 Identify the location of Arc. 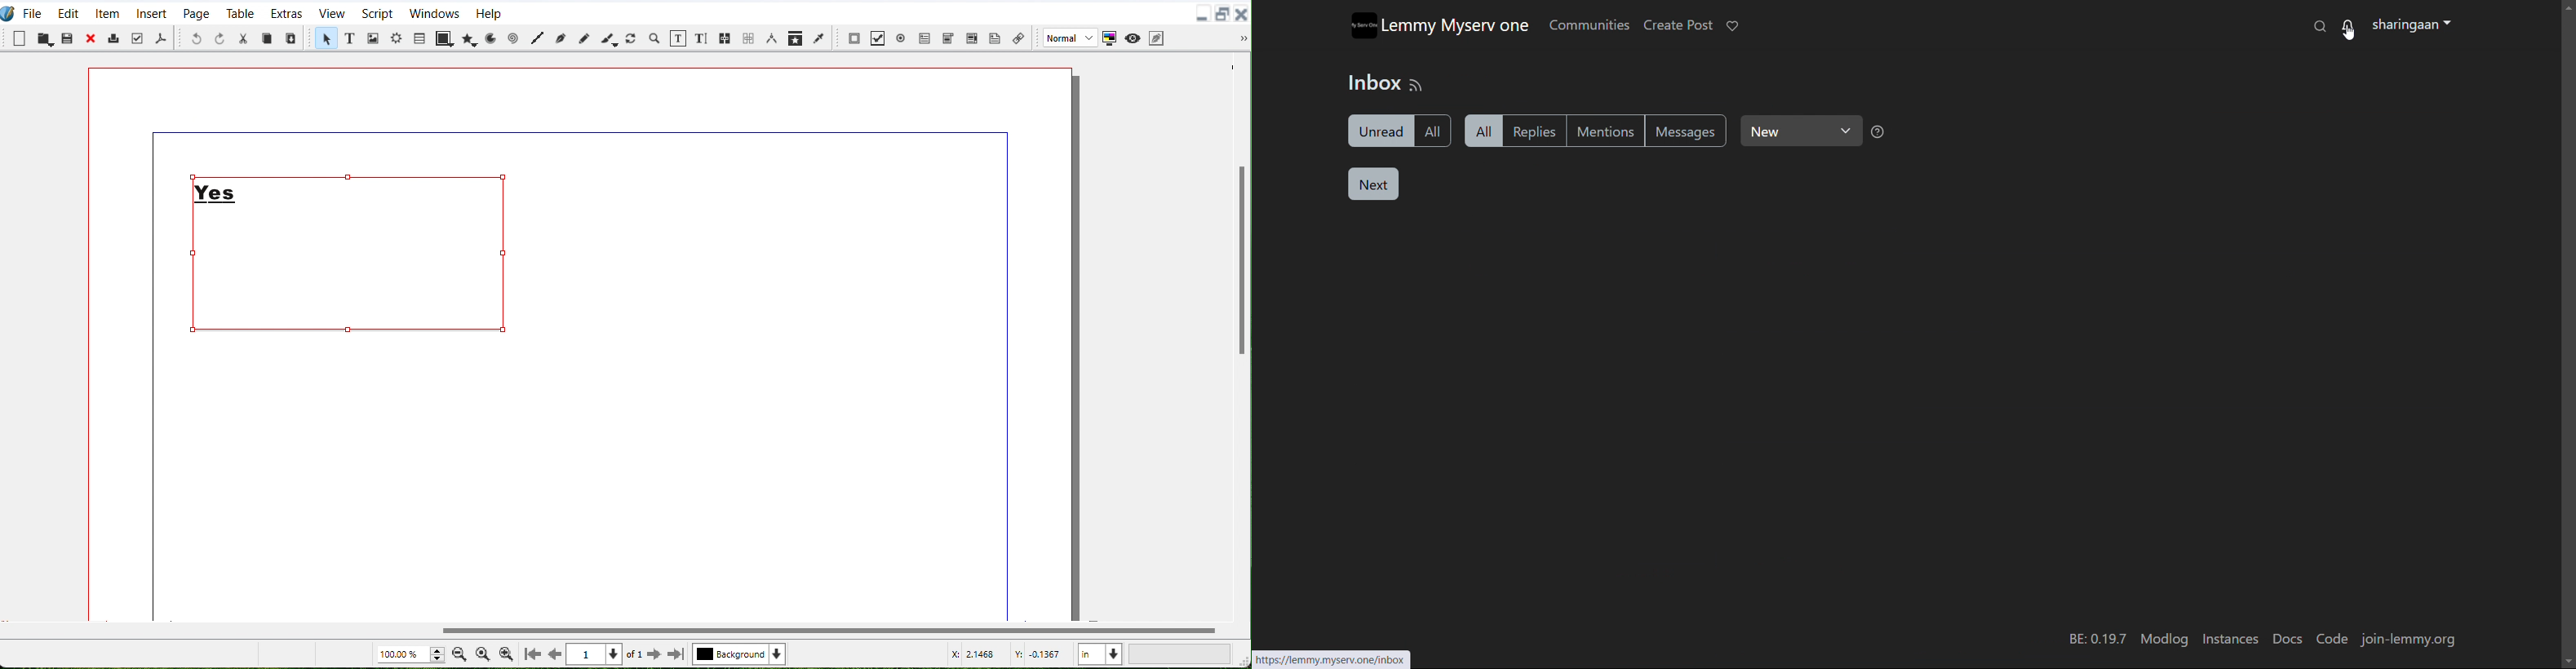
(490, 38).